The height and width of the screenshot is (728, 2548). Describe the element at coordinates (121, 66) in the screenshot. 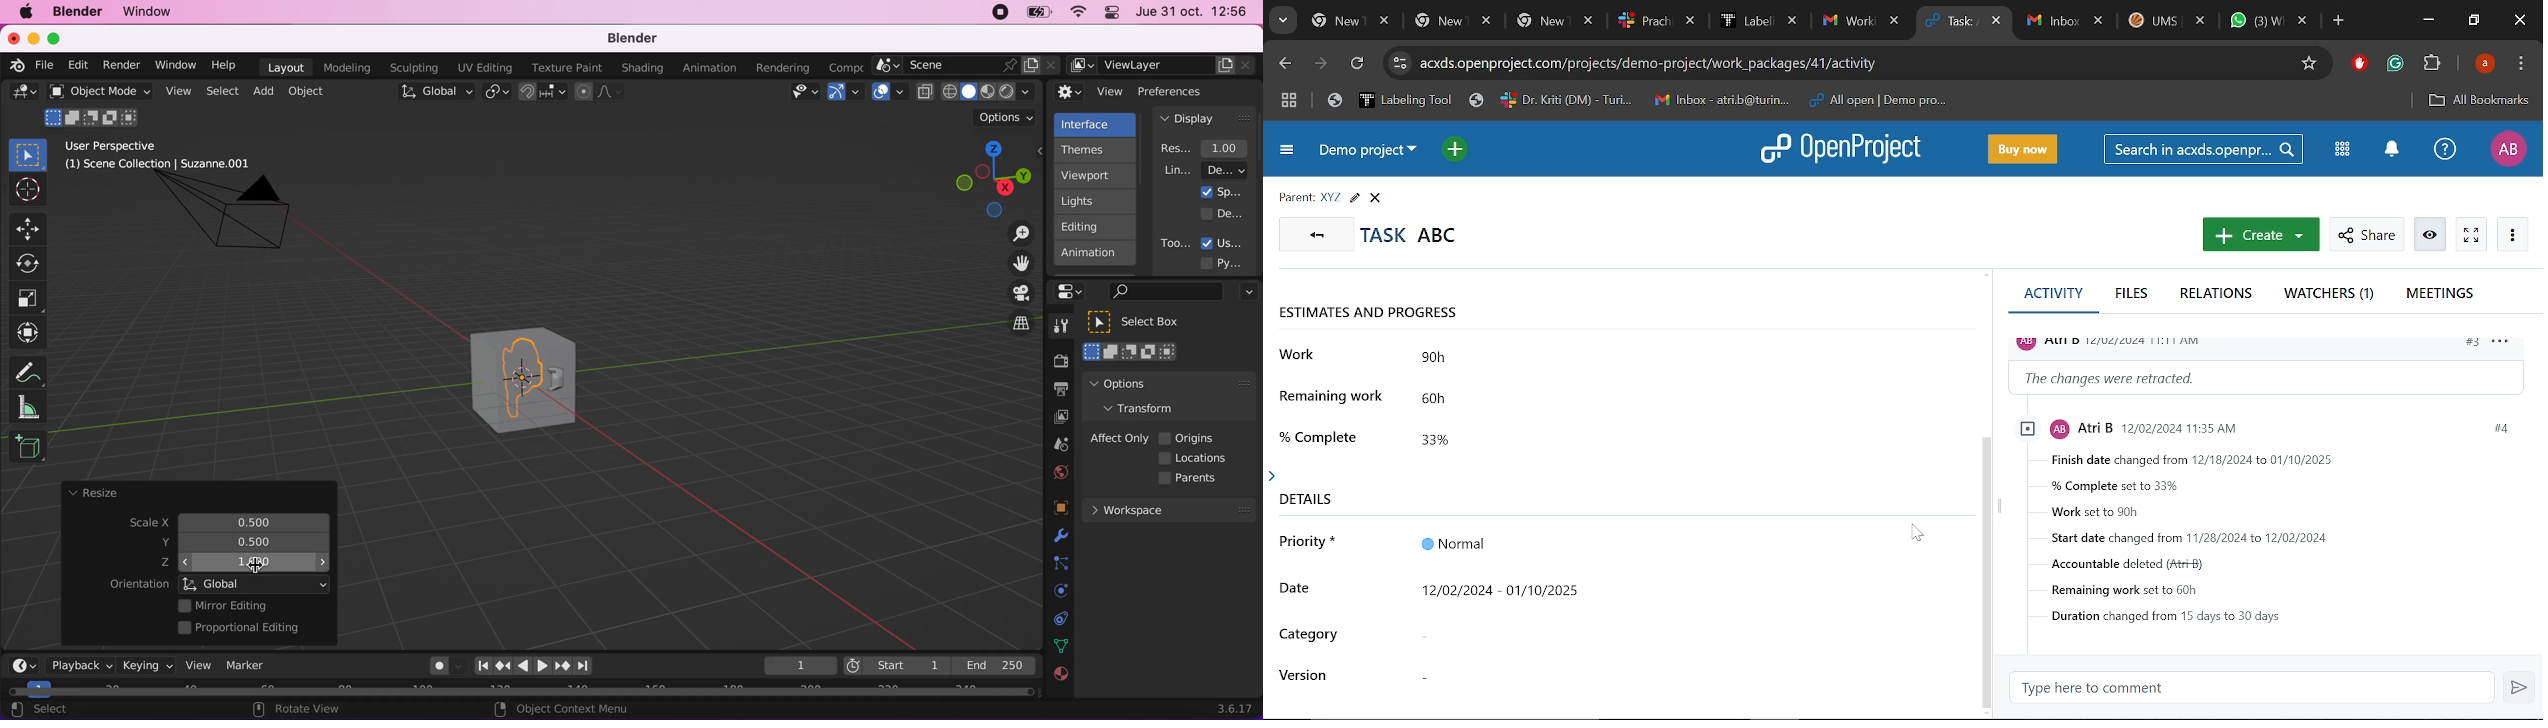

I see `render` at that location.